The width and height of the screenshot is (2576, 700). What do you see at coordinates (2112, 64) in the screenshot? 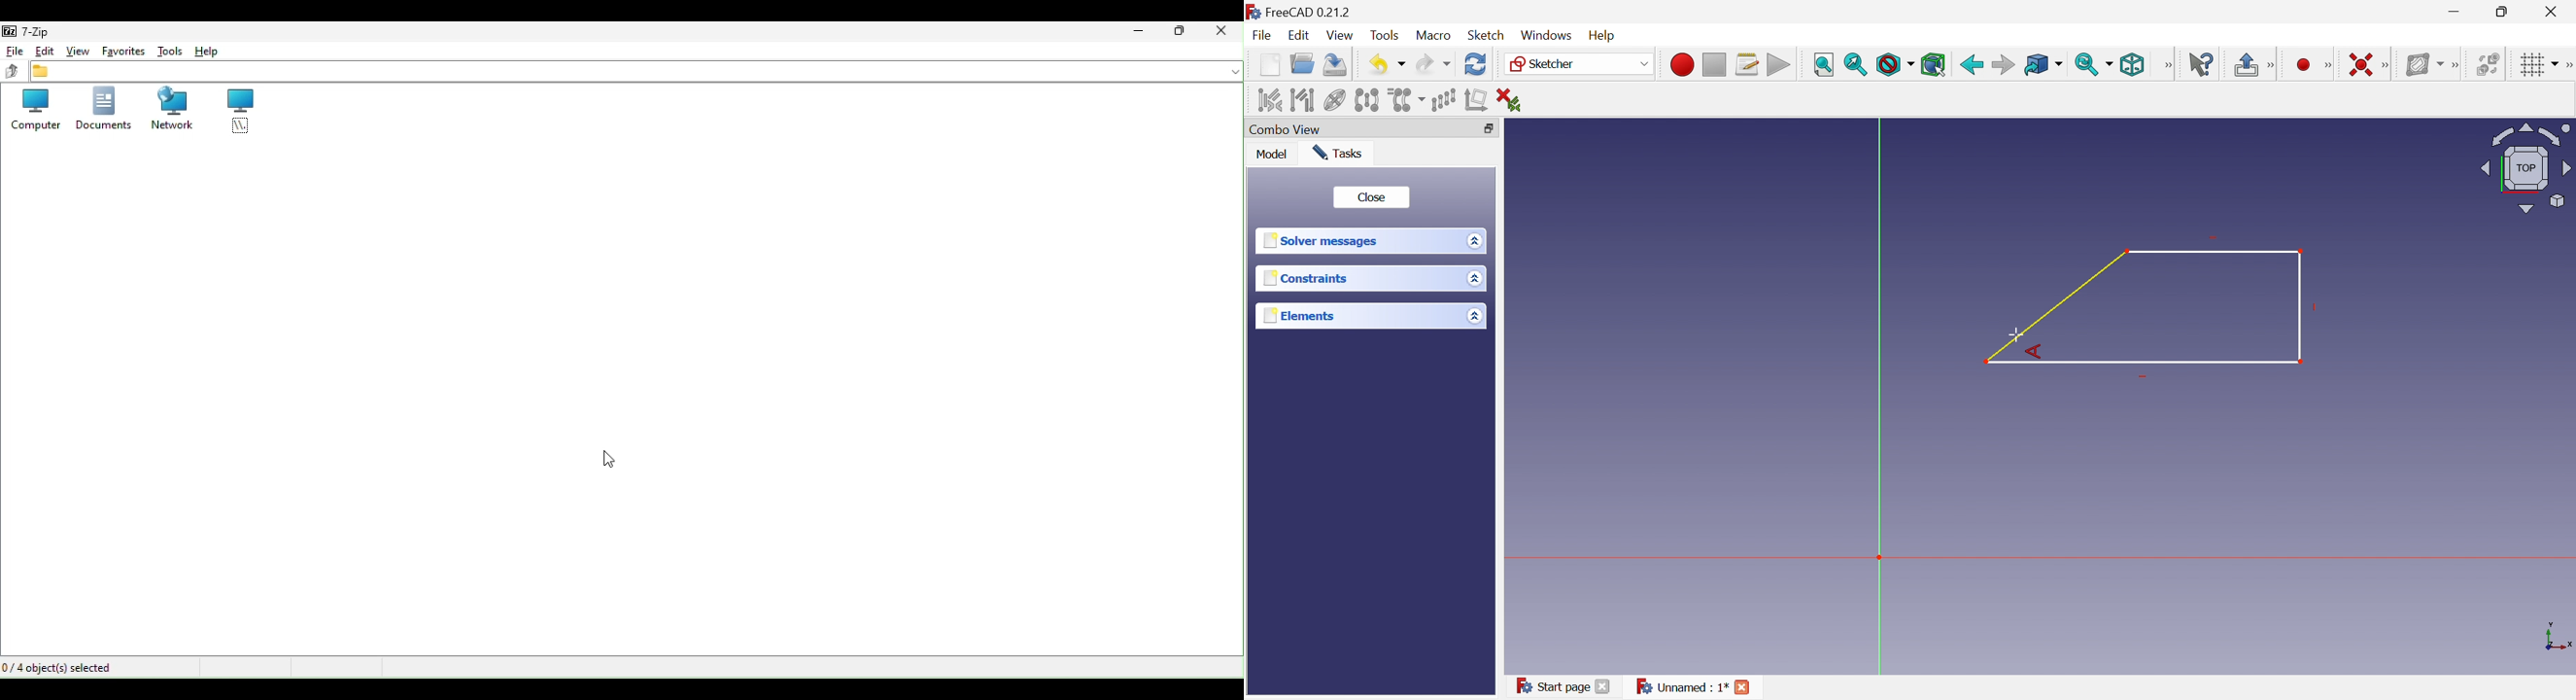
I see `Drop Down` at bounding box center [2112, 64].